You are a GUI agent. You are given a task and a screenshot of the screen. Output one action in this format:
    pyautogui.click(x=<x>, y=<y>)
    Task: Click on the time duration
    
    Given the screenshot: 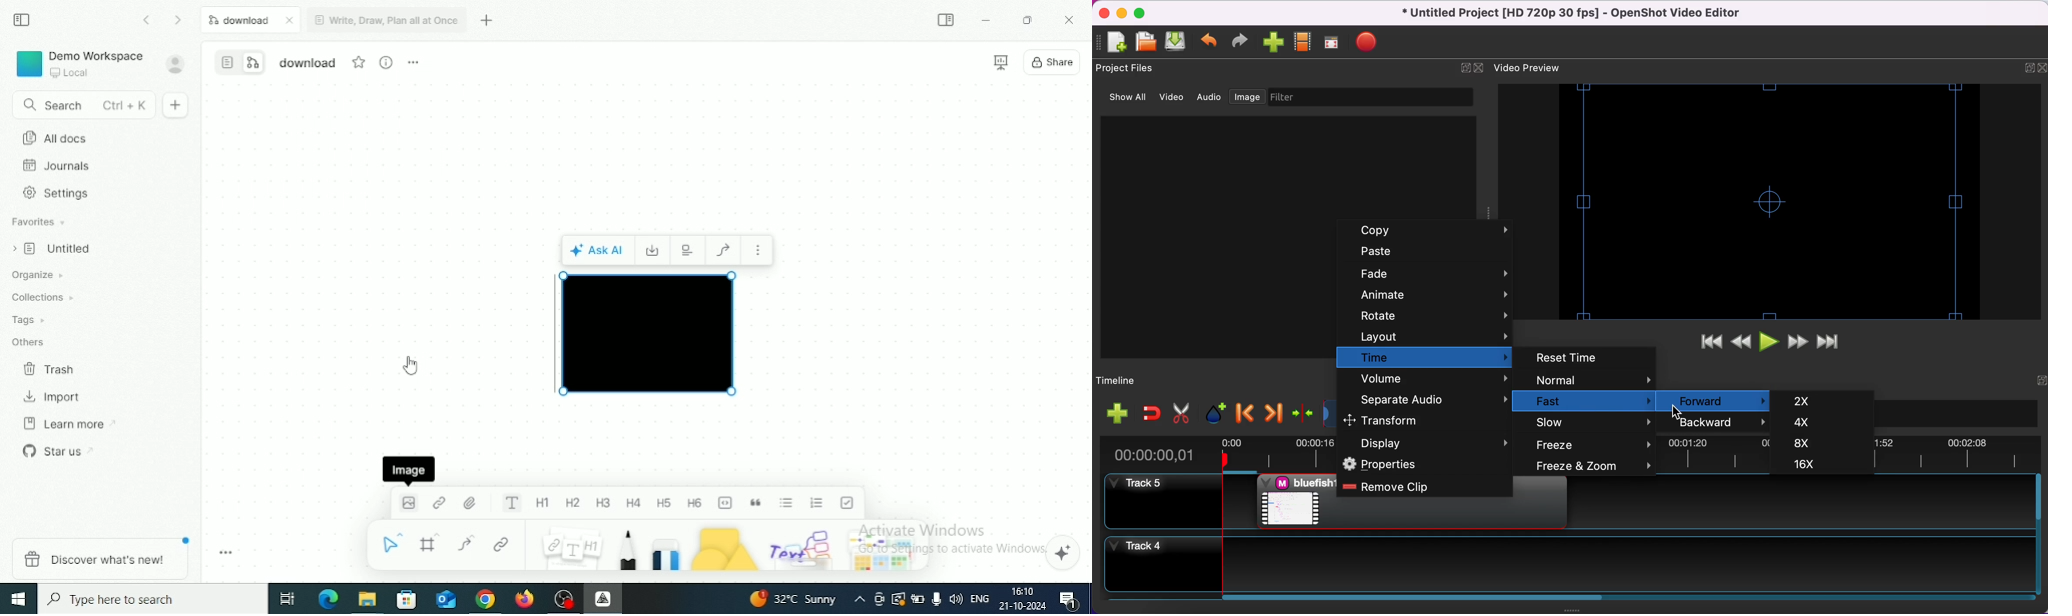 What is the action you would take?
    pyautogui.click(x=1163, y=452)
    